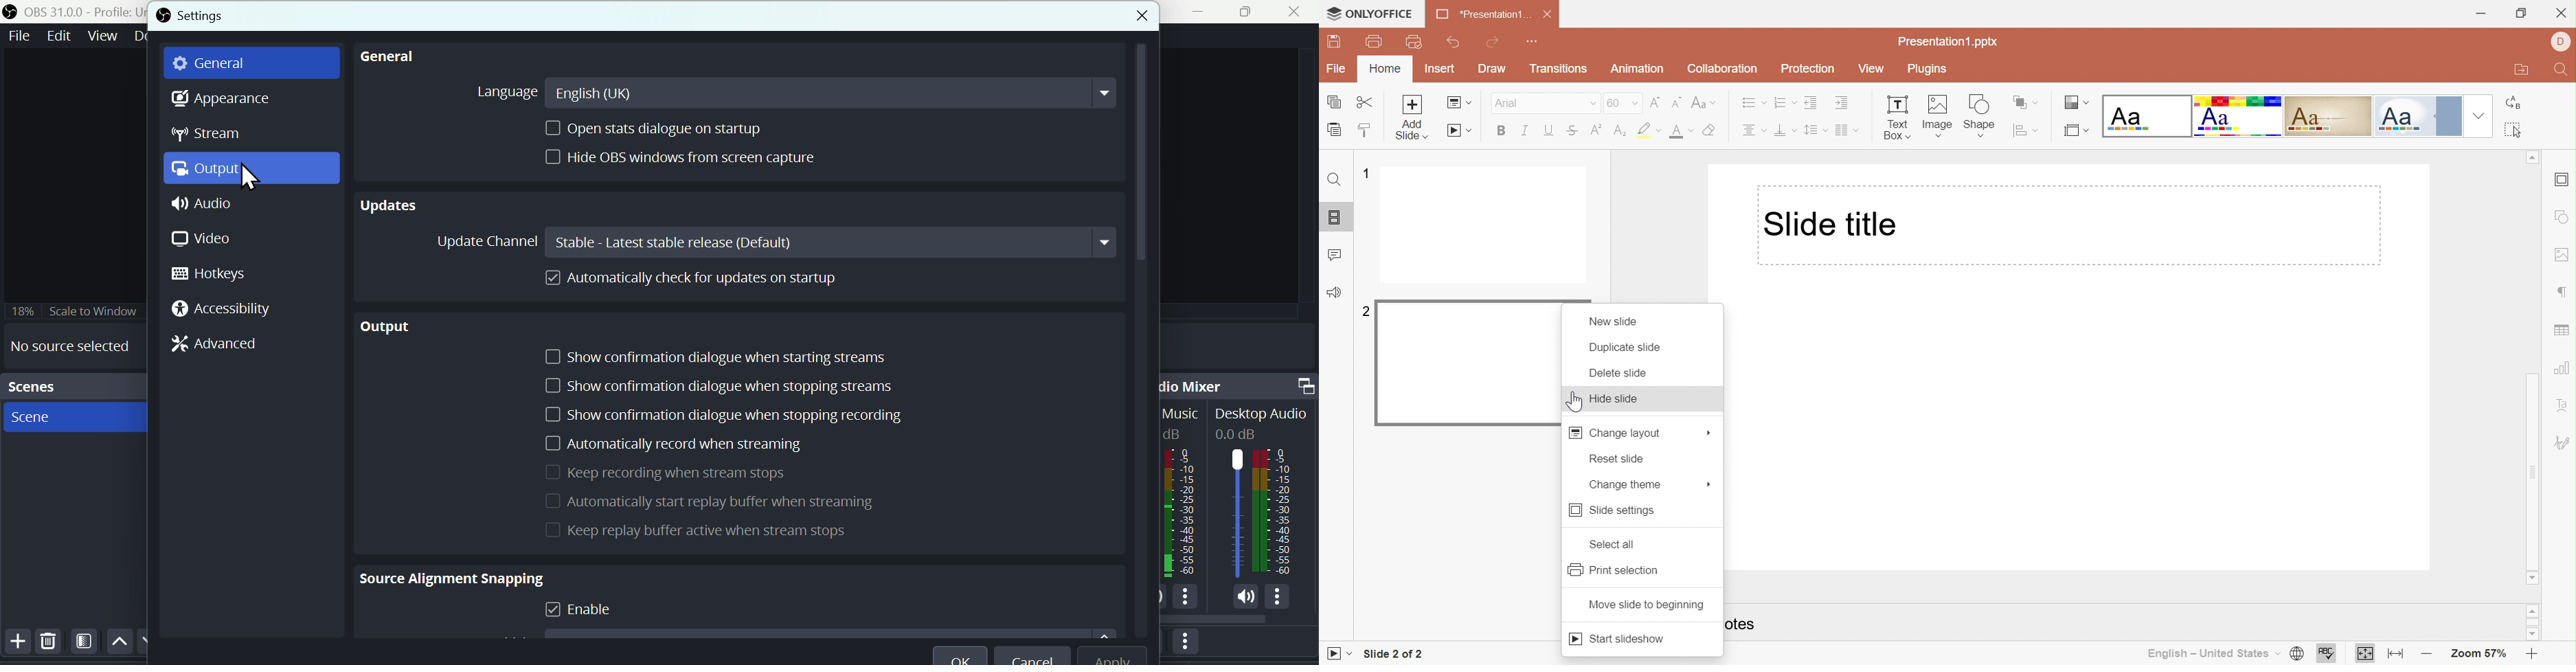 This screenshot has height=672, width=2576. What do you see at coordinates (1190, 646) in the screenshot?
I see `More options` at bounding box center [1190, 646].